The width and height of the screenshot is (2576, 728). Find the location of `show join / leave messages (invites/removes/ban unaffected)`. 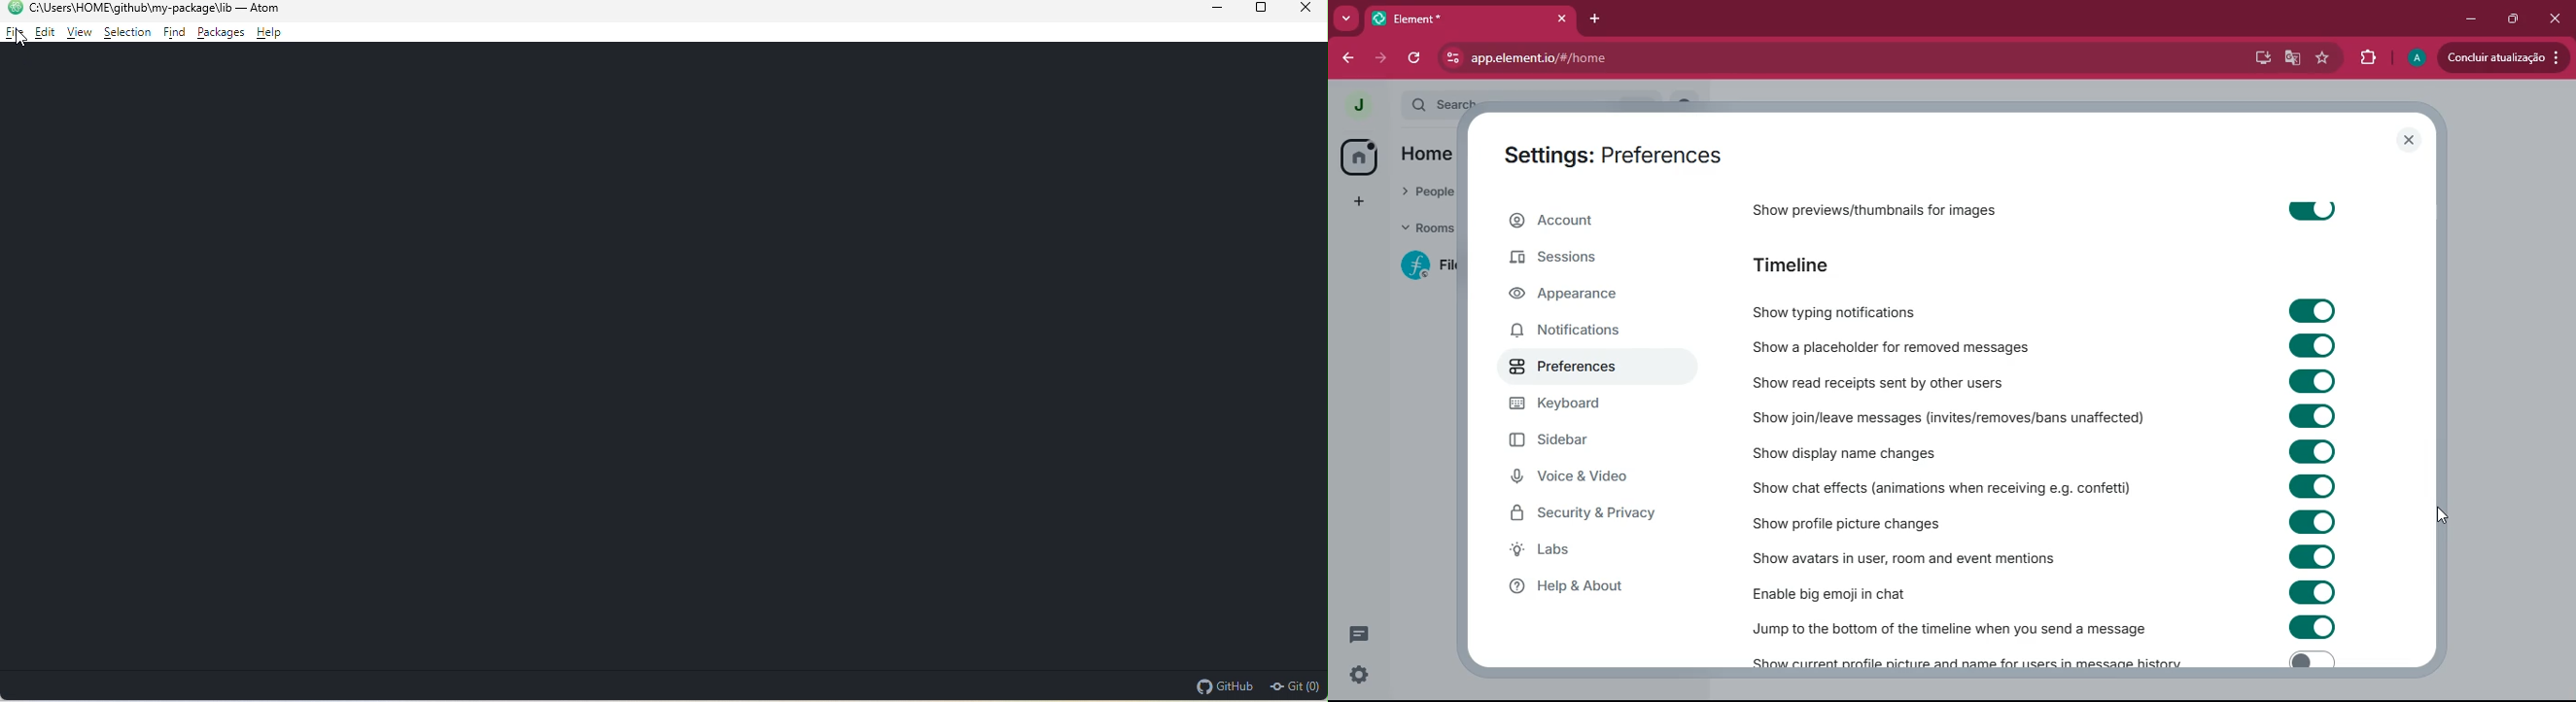

show join / leave messages (invites/removes/ban unaffected) is located at coordinates (1955, 417).